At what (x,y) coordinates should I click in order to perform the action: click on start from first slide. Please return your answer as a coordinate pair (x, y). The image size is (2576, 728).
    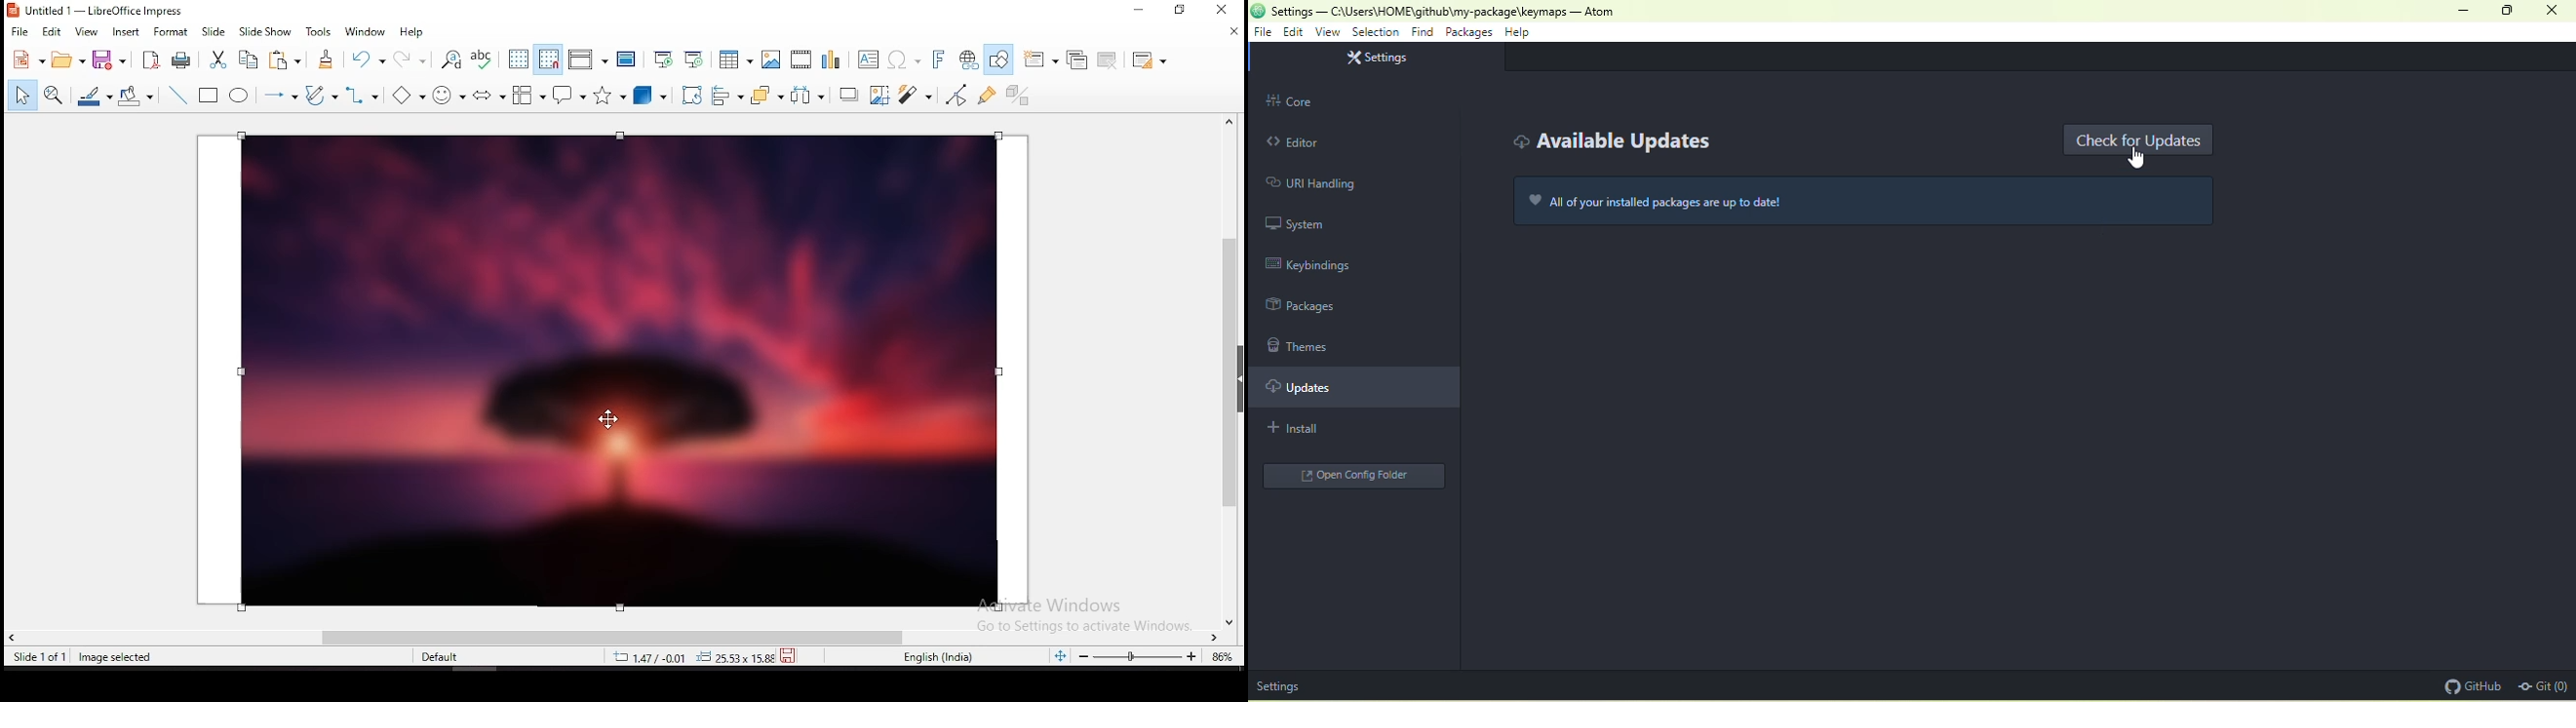
    Looking at the image, I should click on (663, 58).